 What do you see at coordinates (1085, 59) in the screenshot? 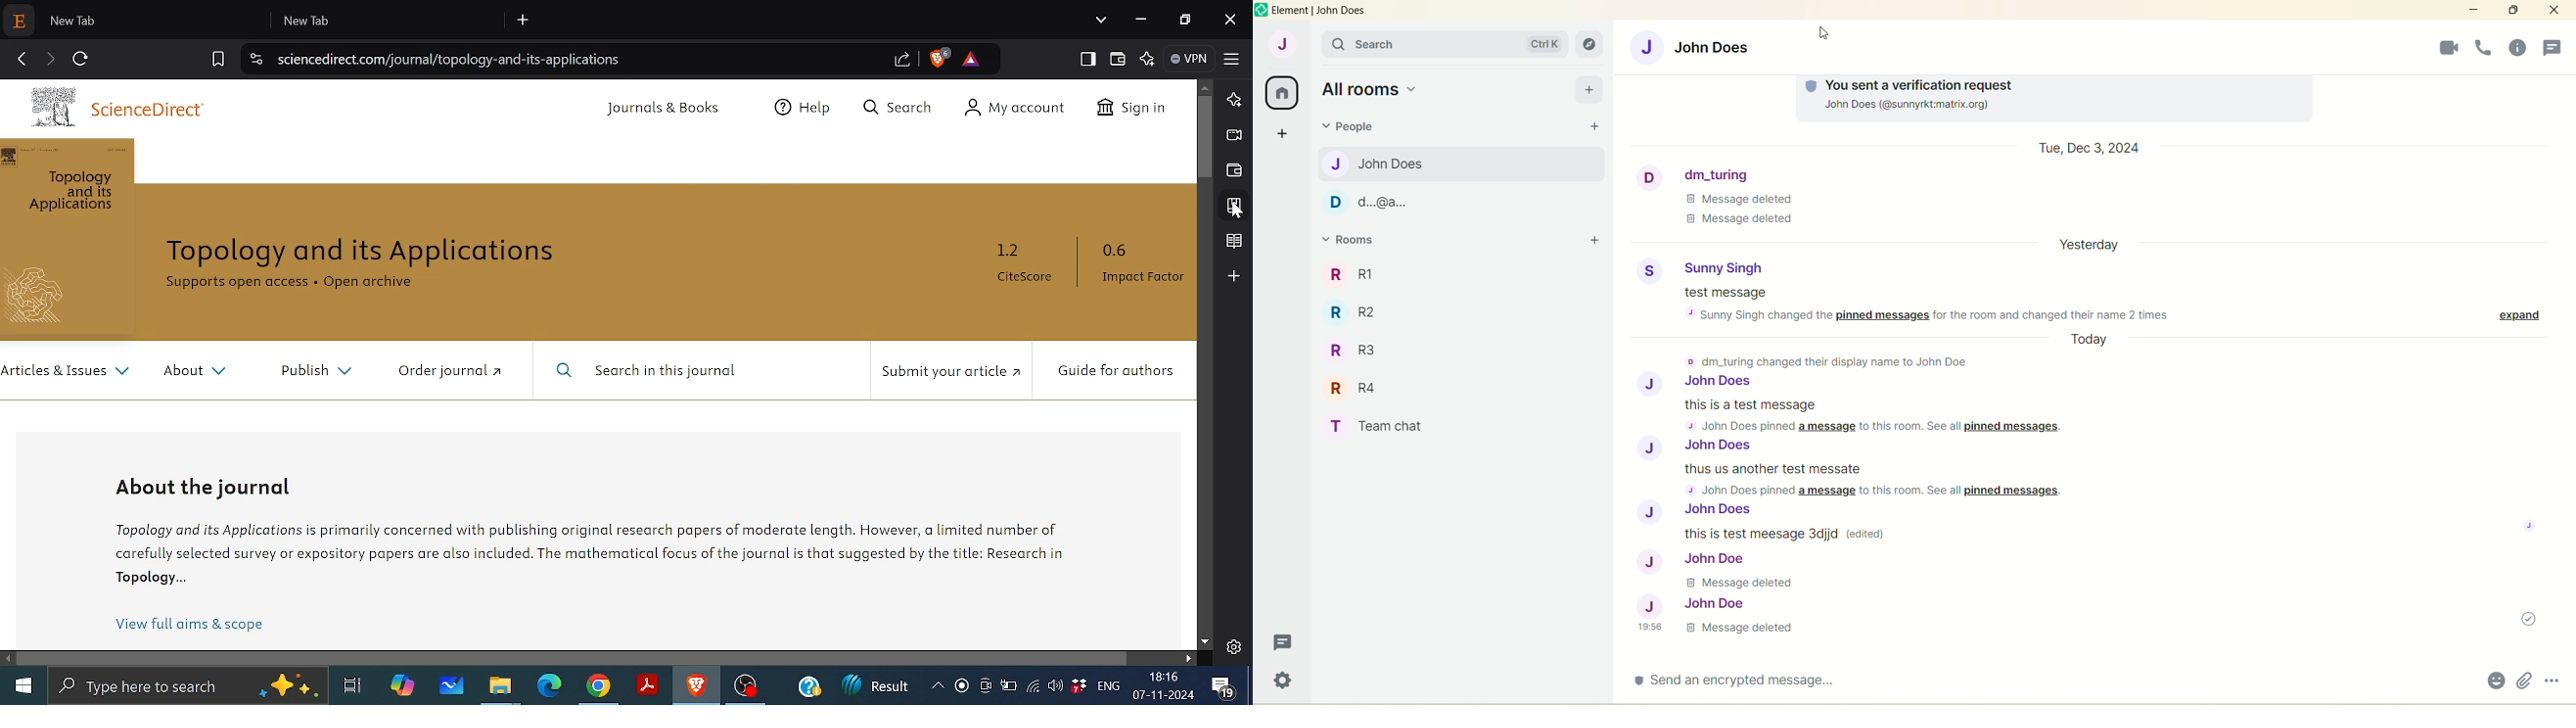
I see `Show sidebar` at bounding box center [1085, 59].